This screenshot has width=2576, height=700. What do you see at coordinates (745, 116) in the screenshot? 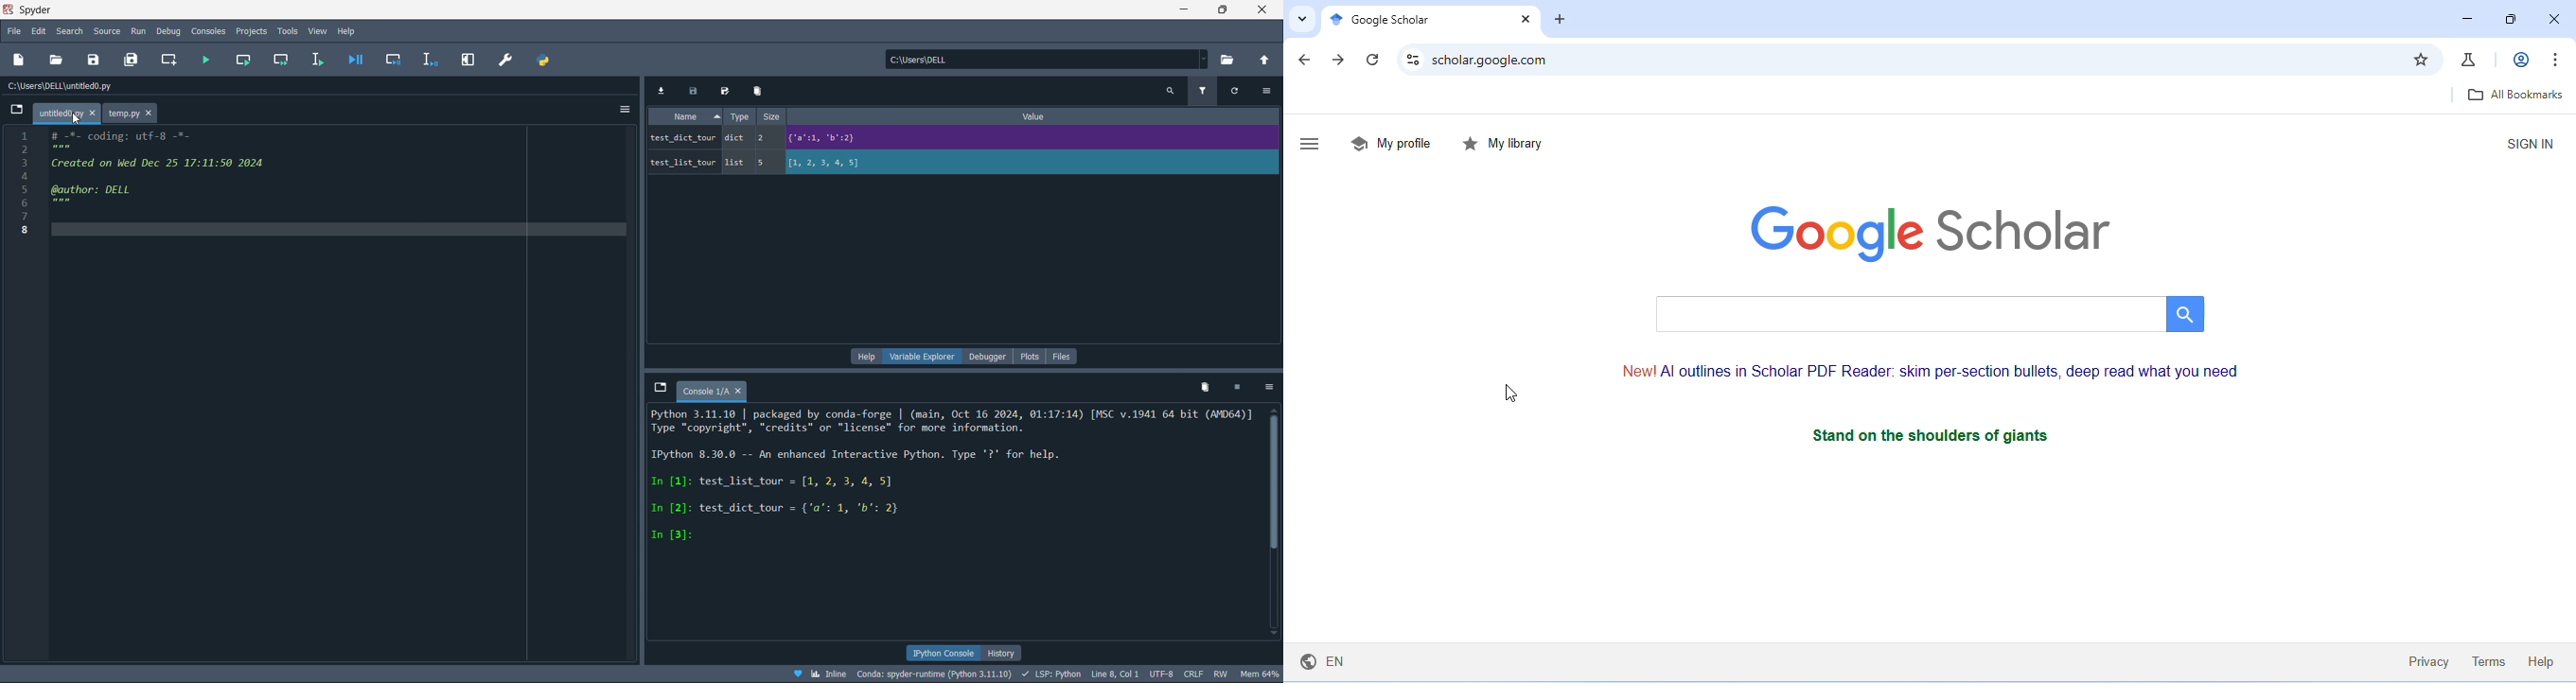
I see `type` at bounding box center [745, 116].